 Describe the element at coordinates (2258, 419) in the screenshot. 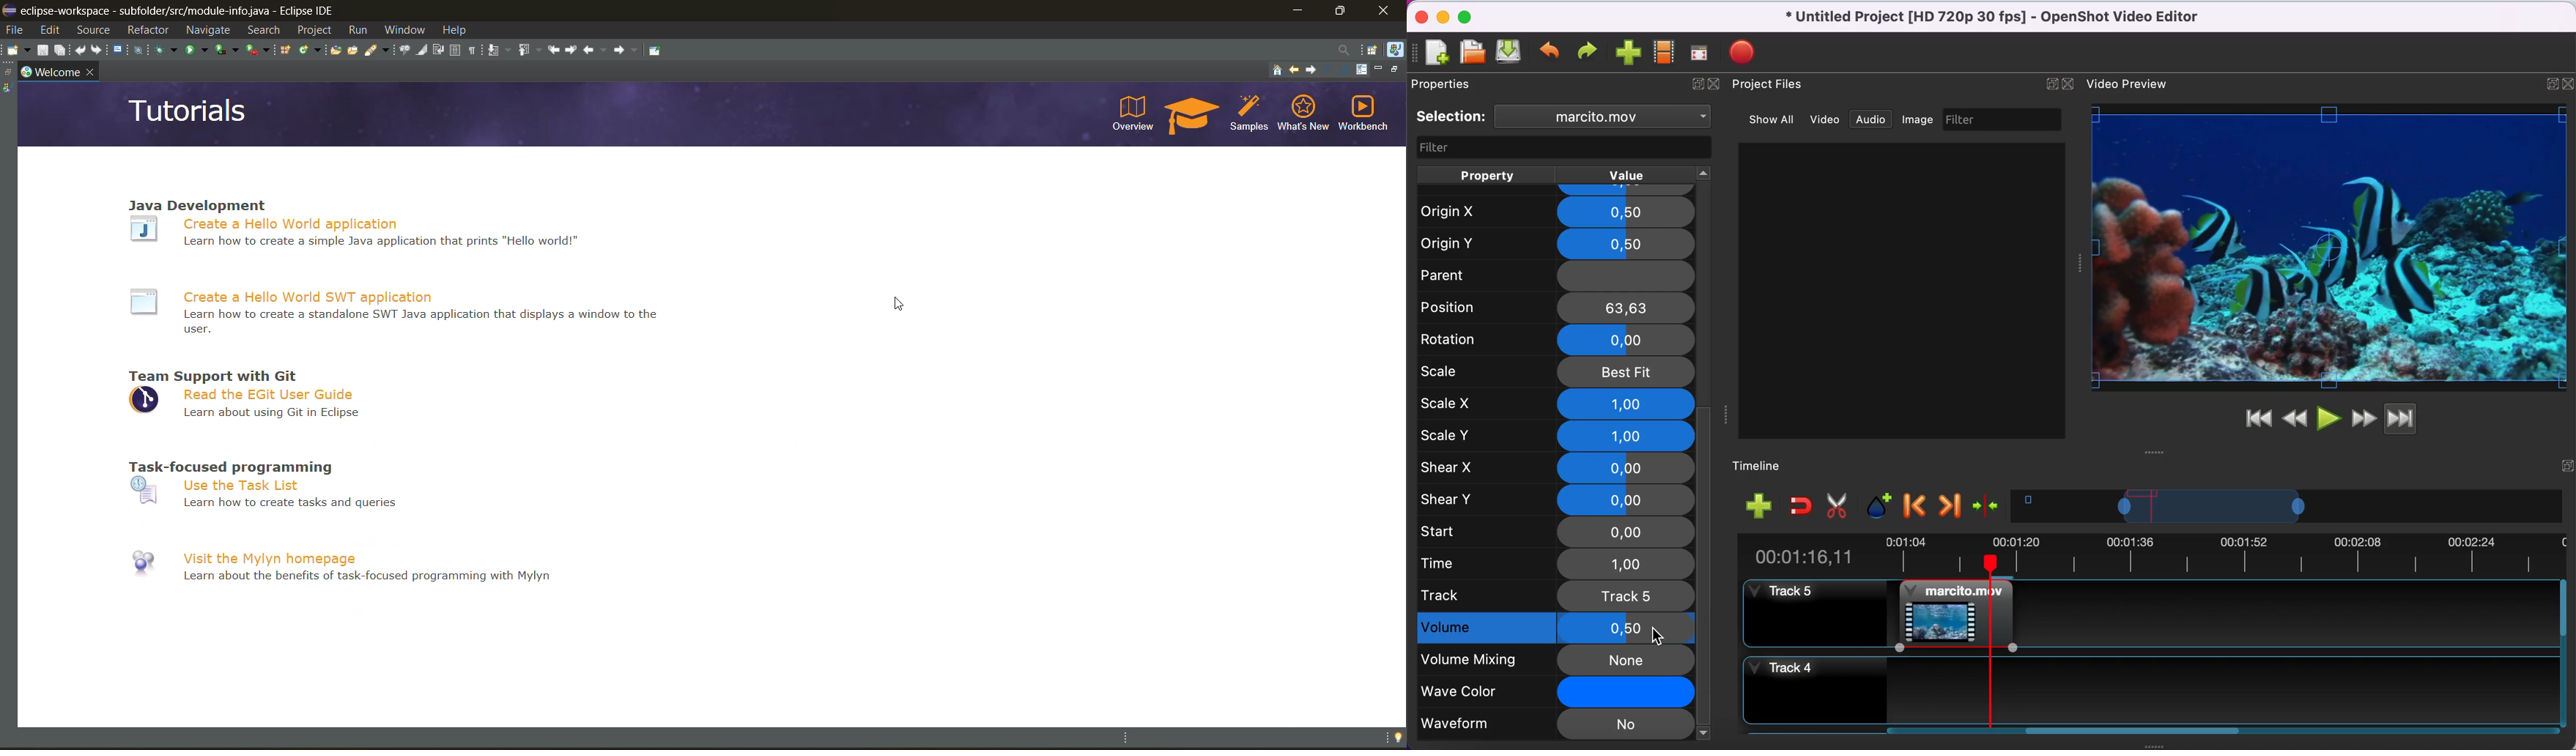

I see `jump to start` at that location.